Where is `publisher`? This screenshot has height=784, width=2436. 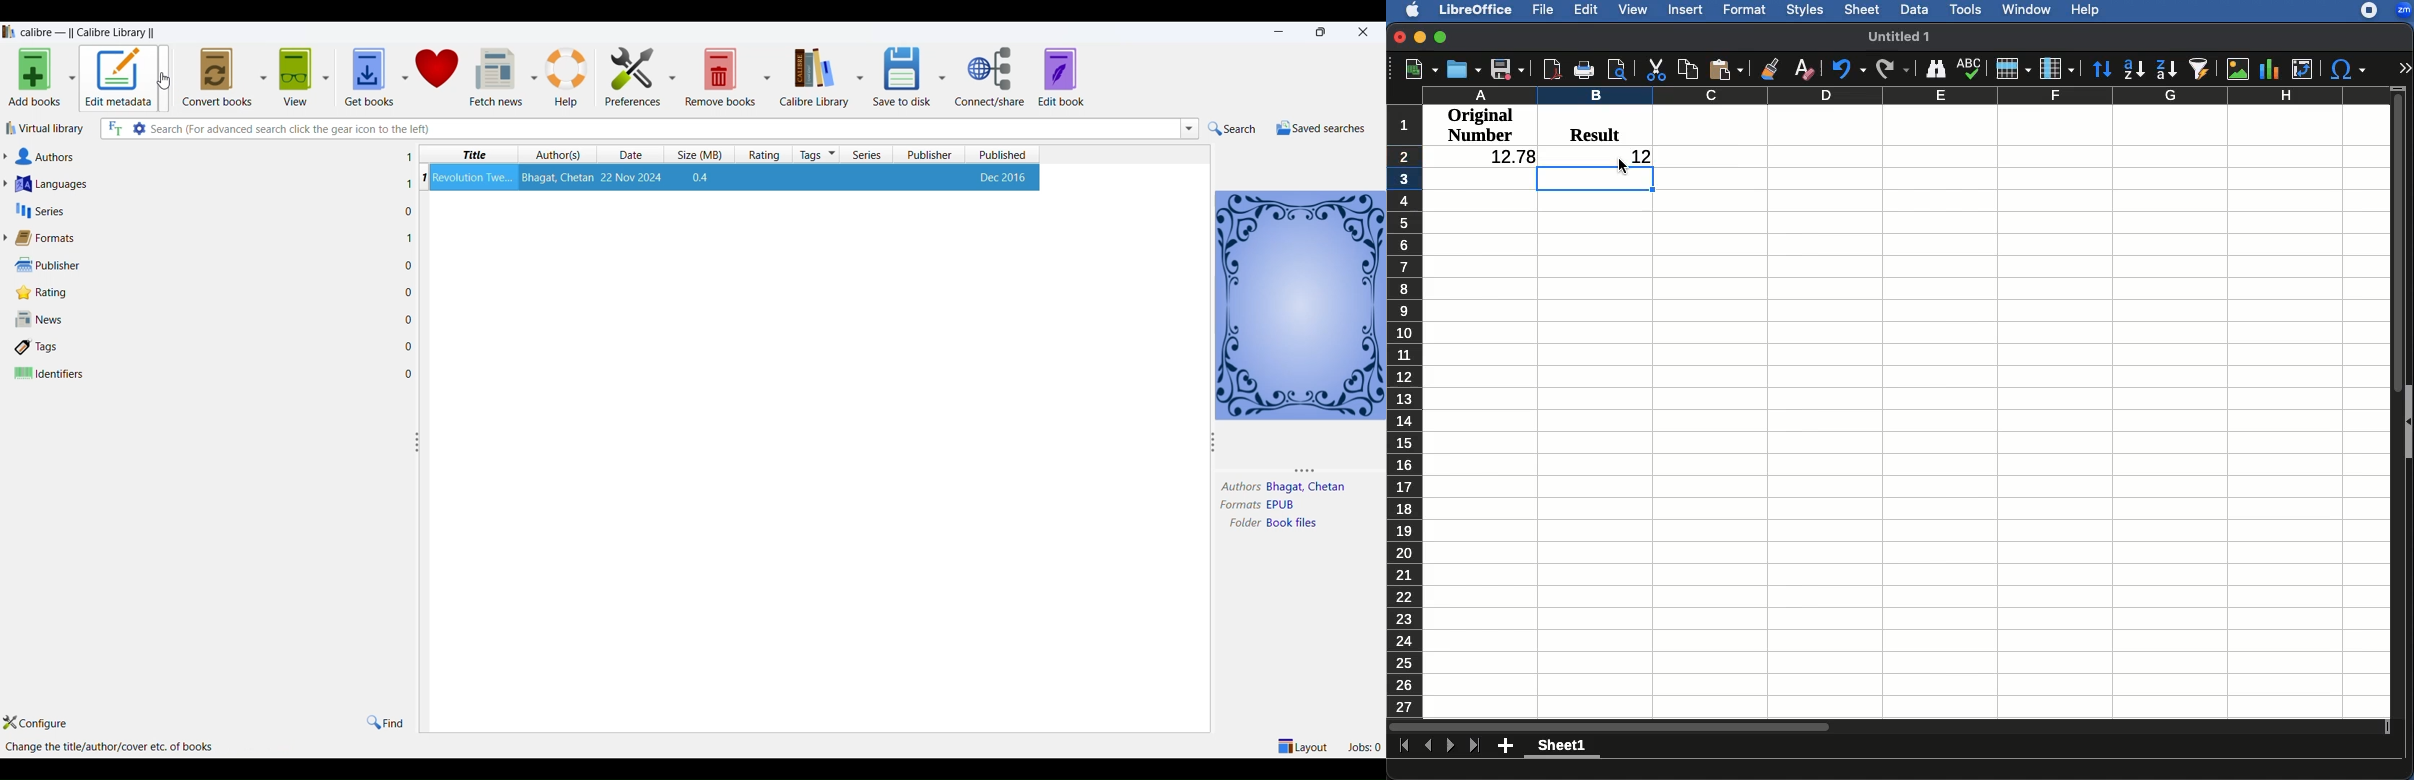 publisher is located at coordinates (935, 155).